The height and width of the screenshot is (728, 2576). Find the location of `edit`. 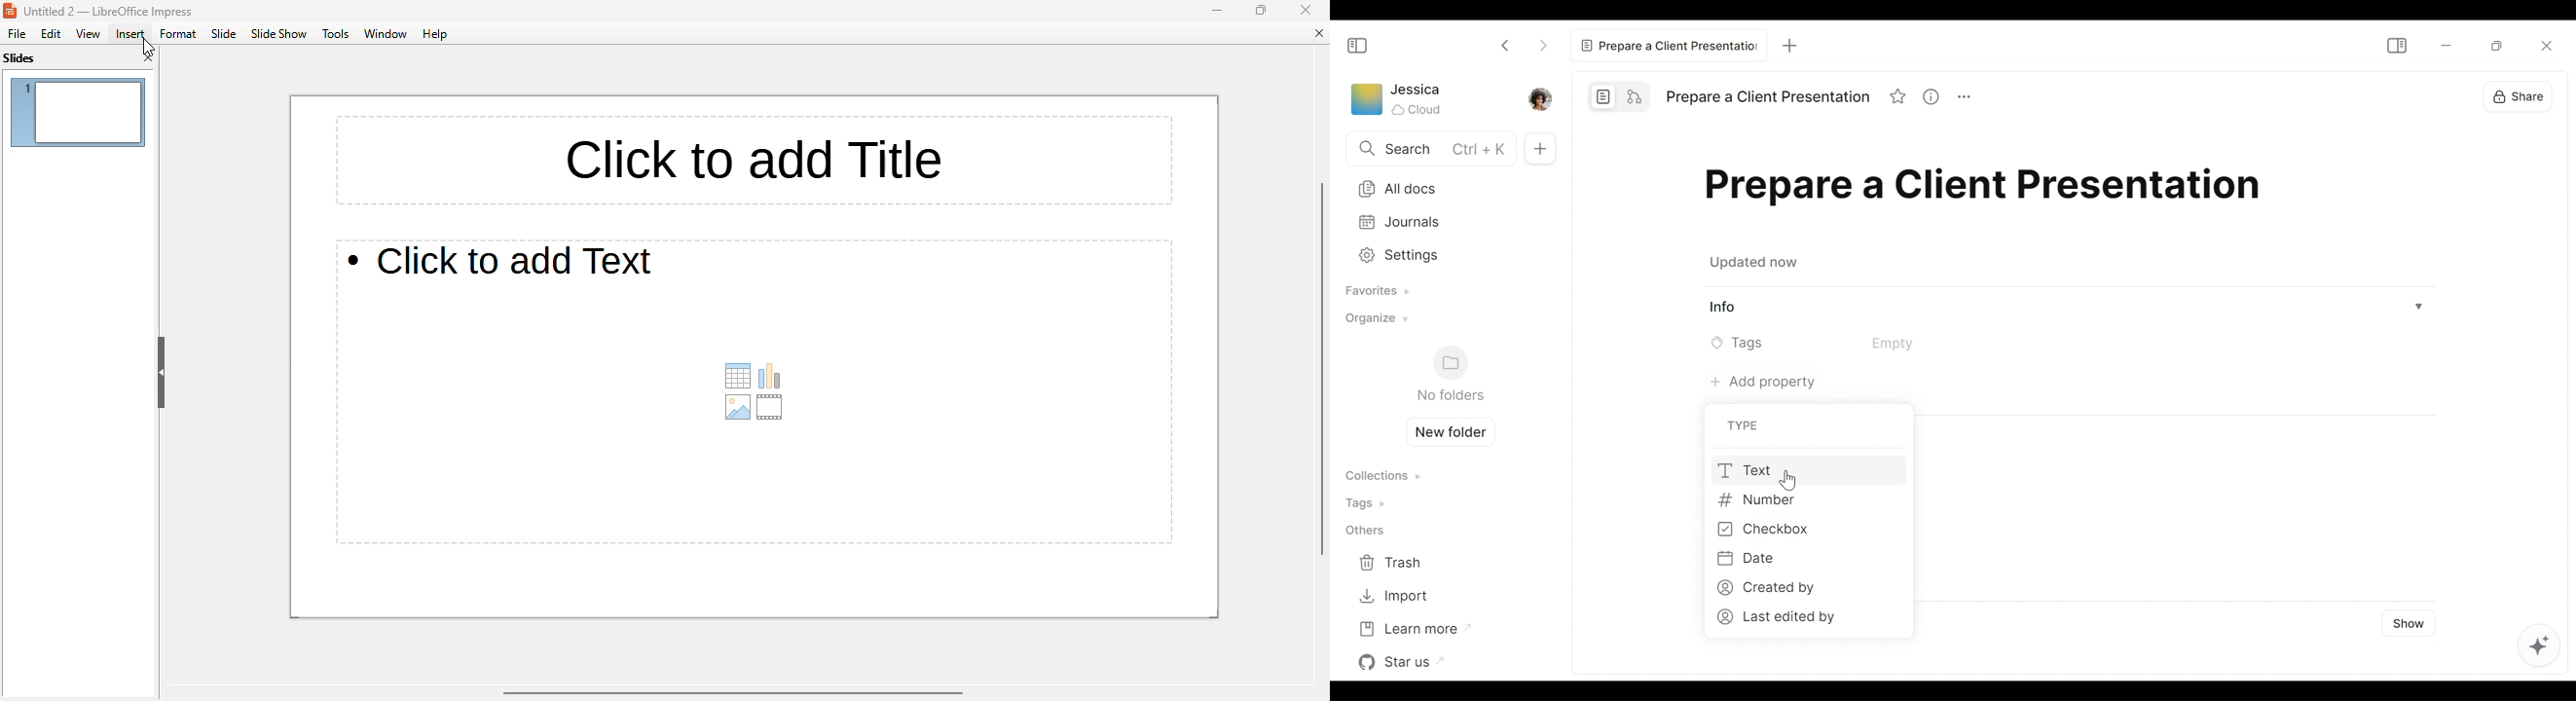

edit is located at coordinates (50, 33).